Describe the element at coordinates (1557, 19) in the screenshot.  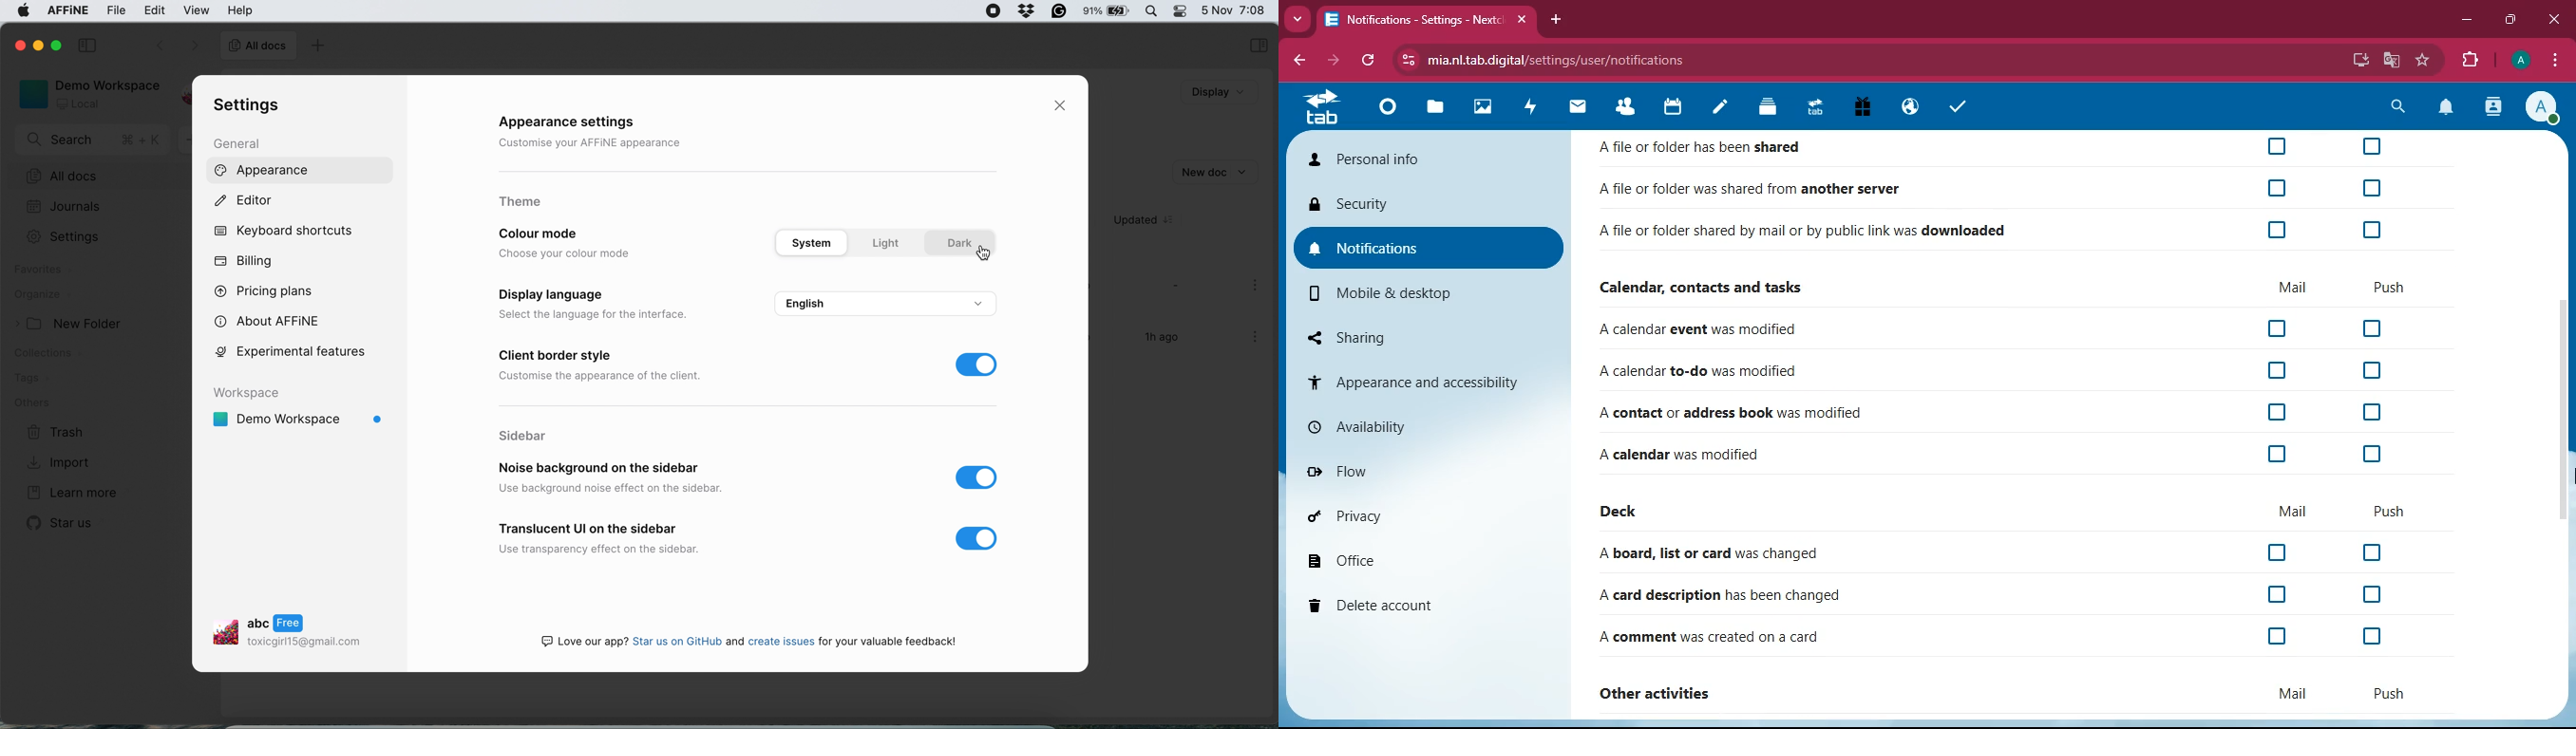
I see `add tab` at that location.